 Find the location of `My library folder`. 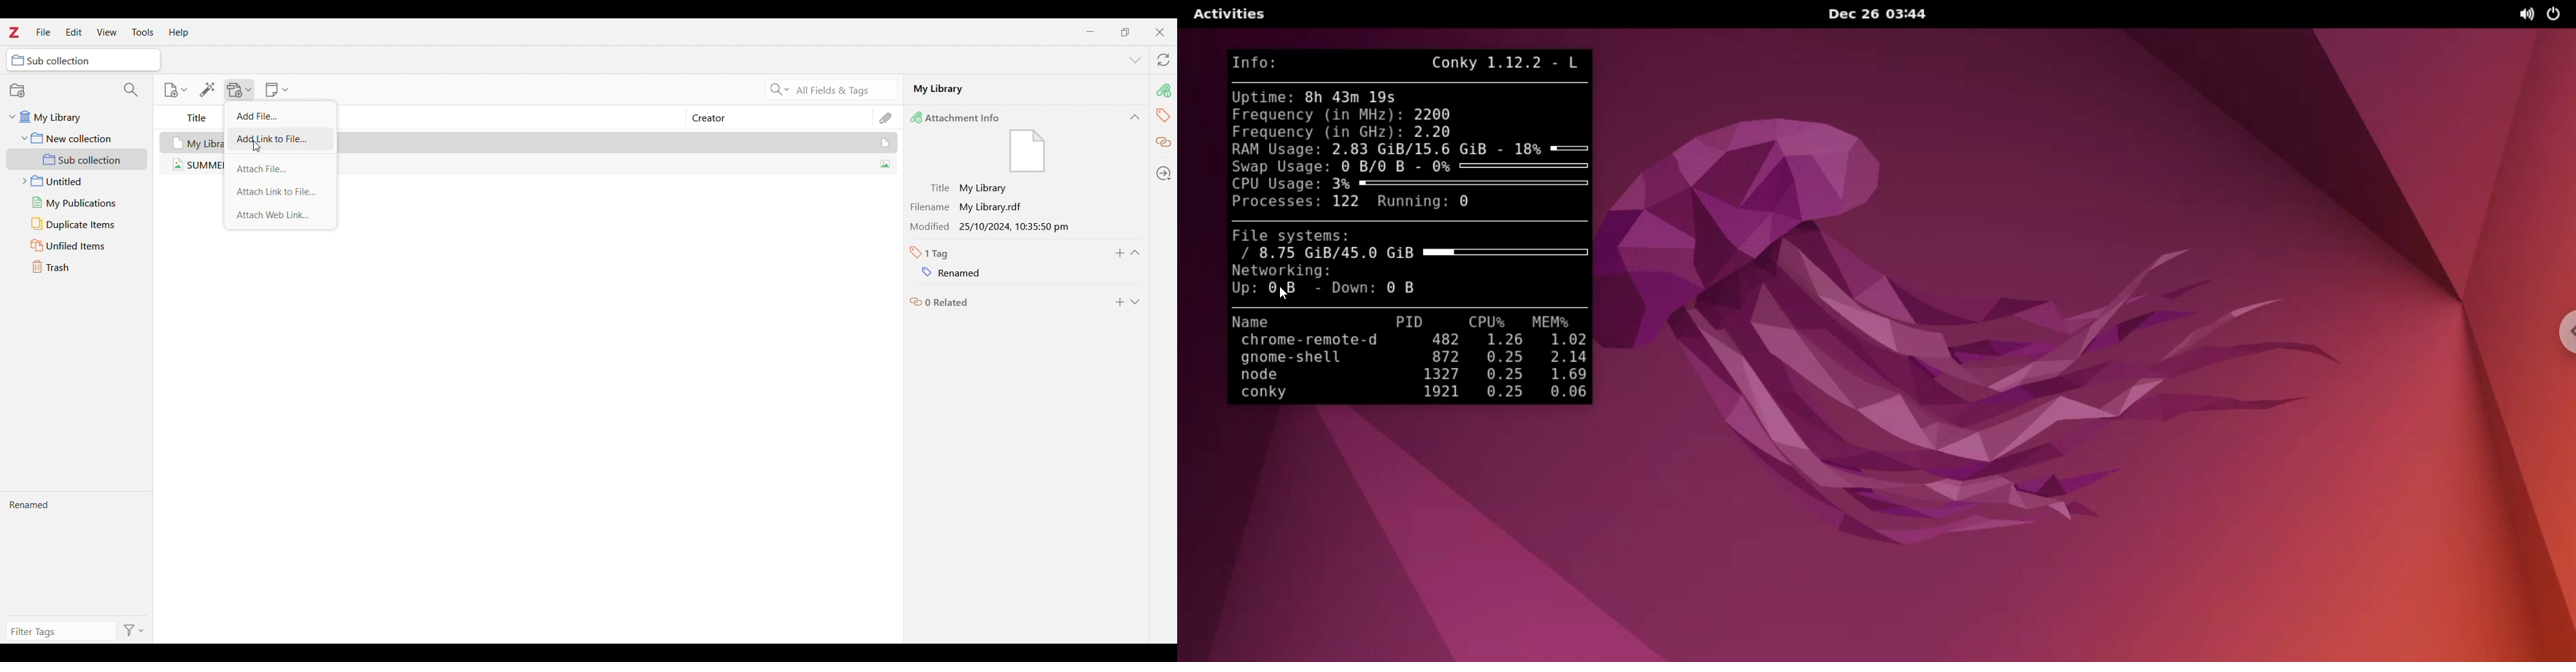

My library folder is located at coordinates (74, 120).